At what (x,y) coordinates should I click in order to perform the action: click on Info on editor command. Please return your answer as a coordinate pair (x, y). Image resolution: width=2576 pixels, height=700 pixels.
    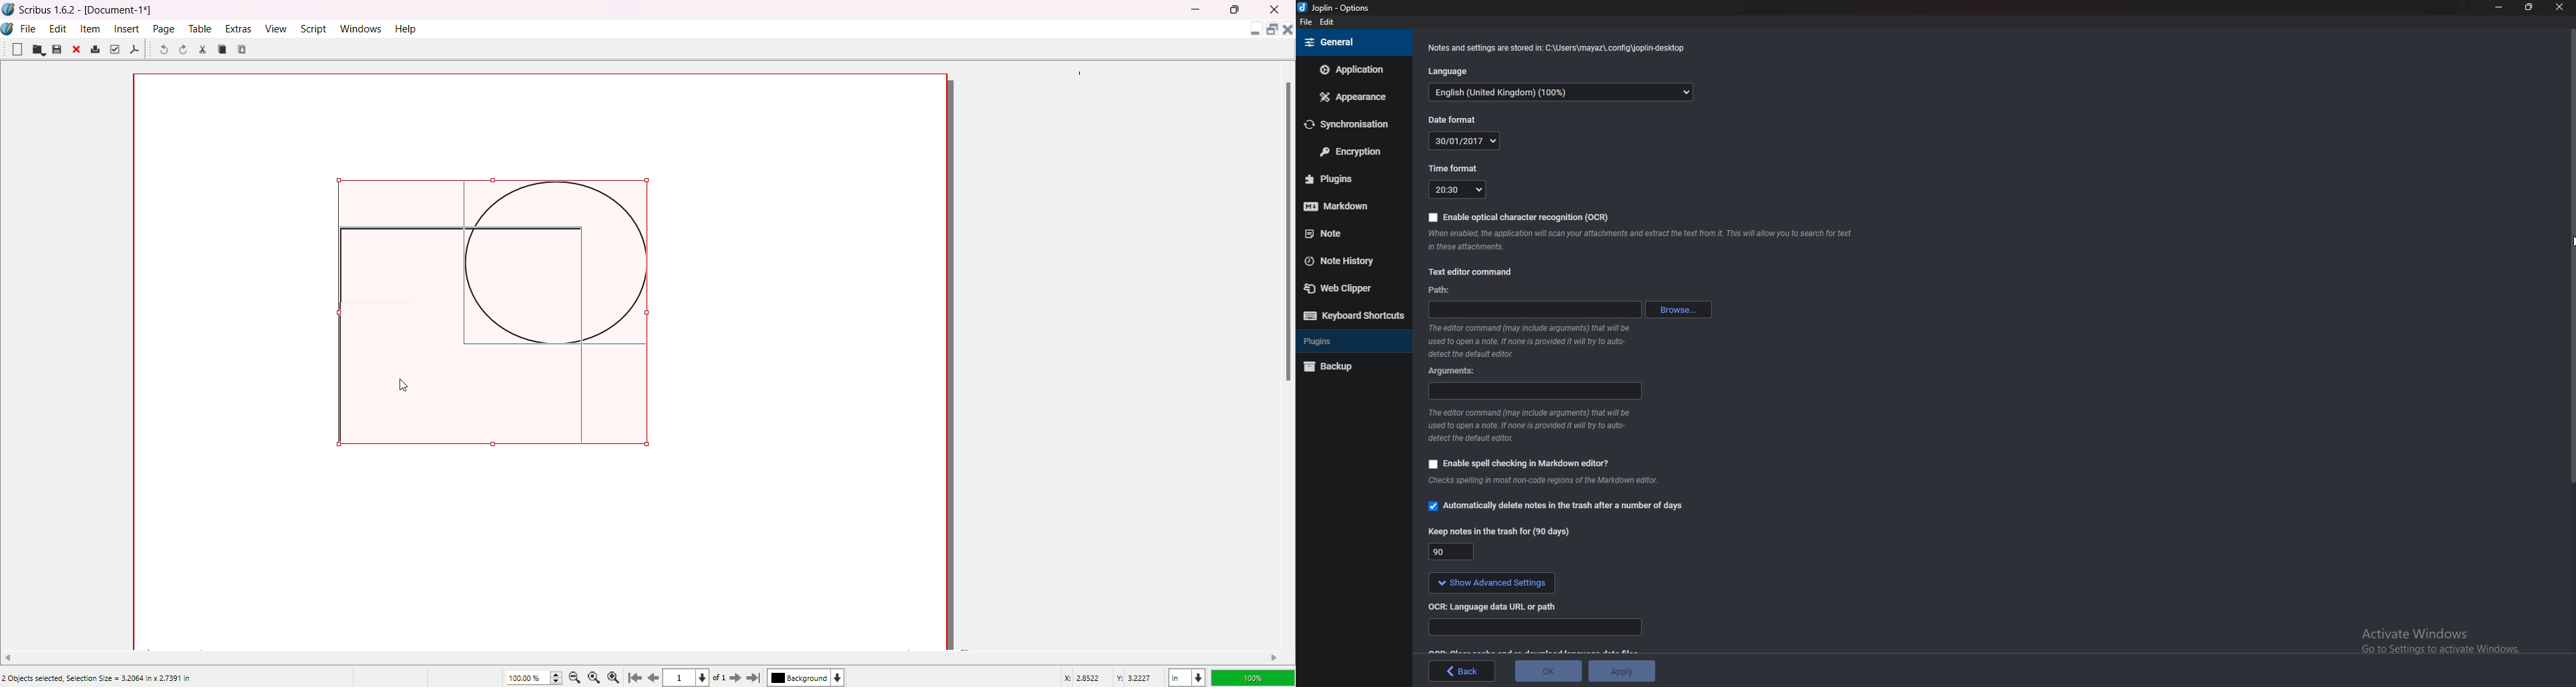
    Looking at the image, I should click on (1533, 339).